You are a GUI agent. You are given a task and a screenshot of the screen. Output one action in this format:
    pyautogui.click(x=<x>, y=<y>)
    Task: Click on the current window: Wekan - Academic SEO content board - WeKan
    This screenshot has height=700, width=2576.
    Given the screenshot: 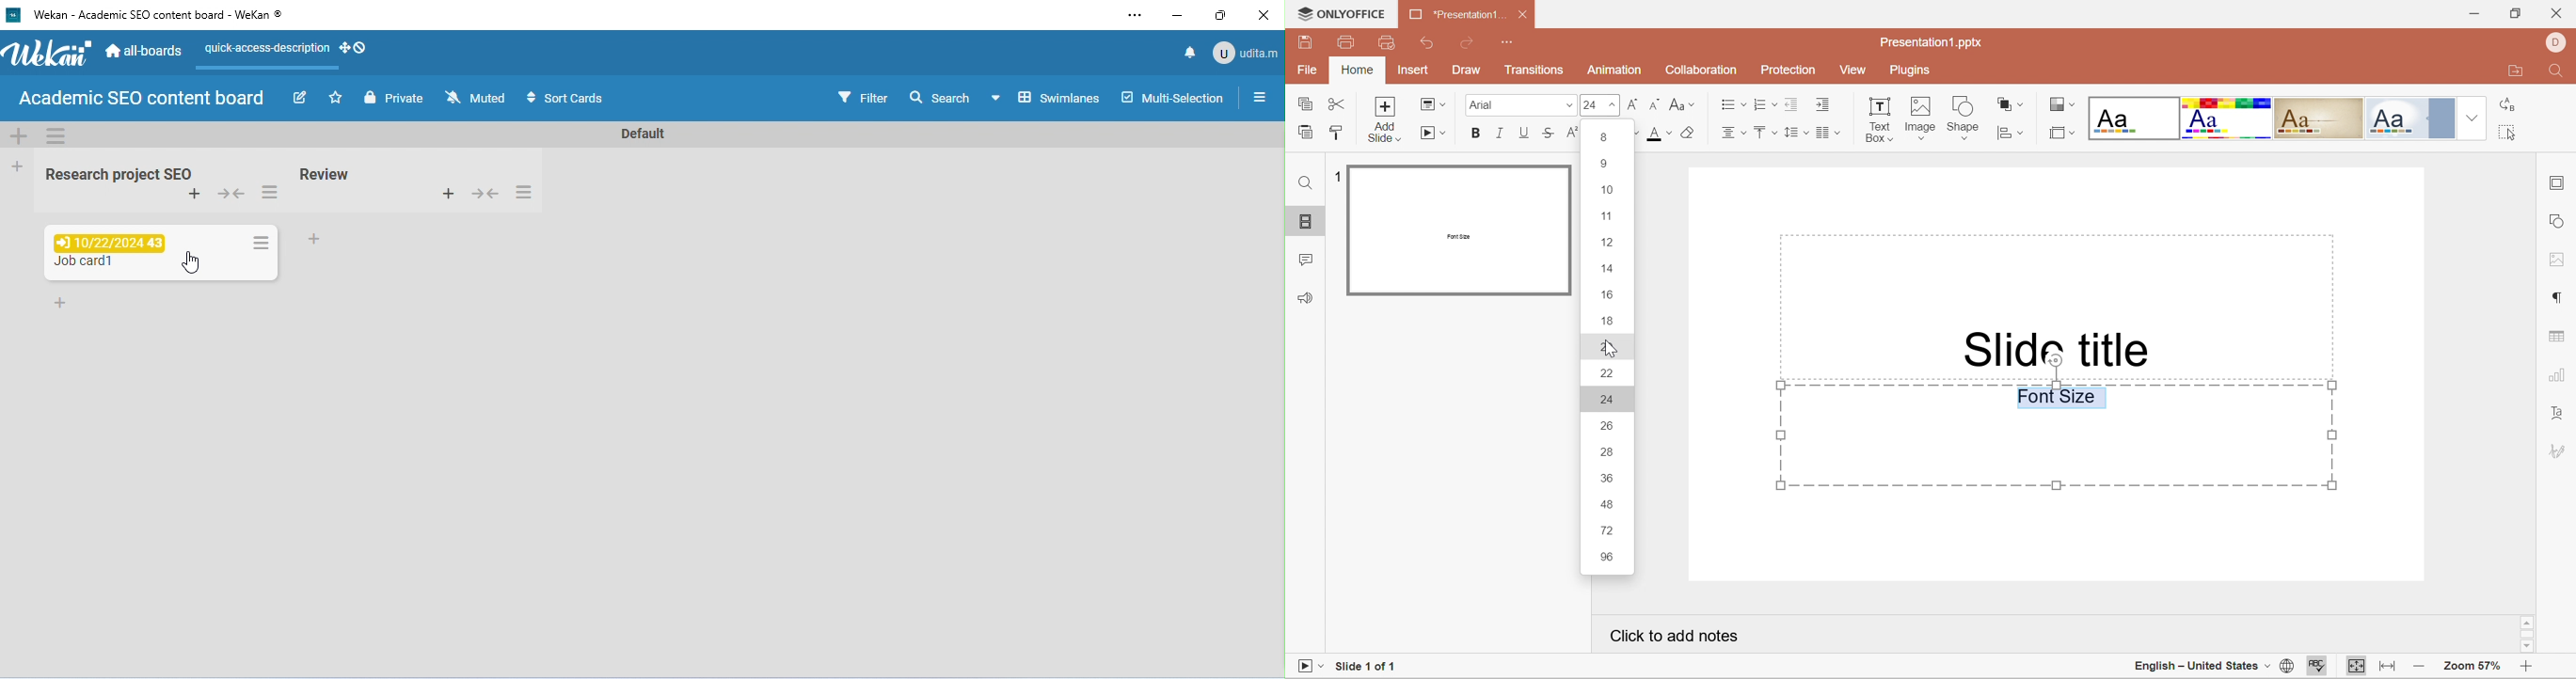 What is the action you would take?
    pyautogui.click(x=155, y=14)
    